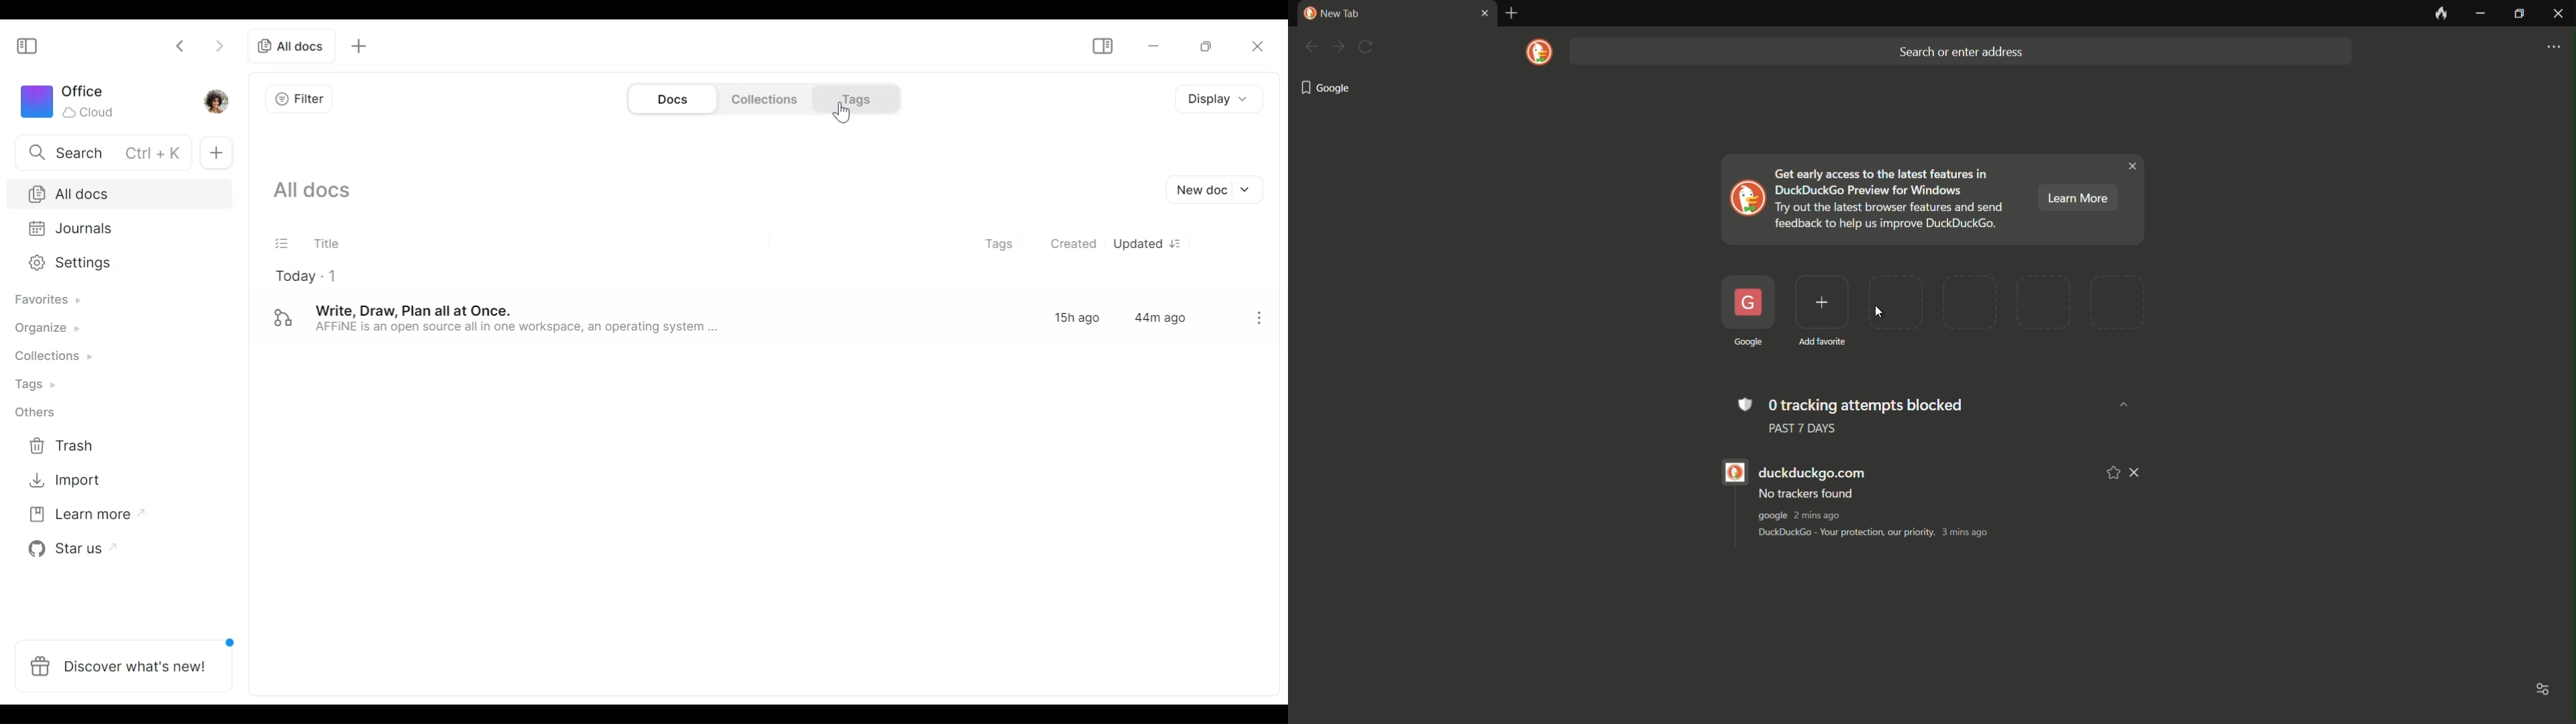  What do you see at coordinates (97, 154) in the screenshot?
I see `Search` at bounding box center [97, 154].